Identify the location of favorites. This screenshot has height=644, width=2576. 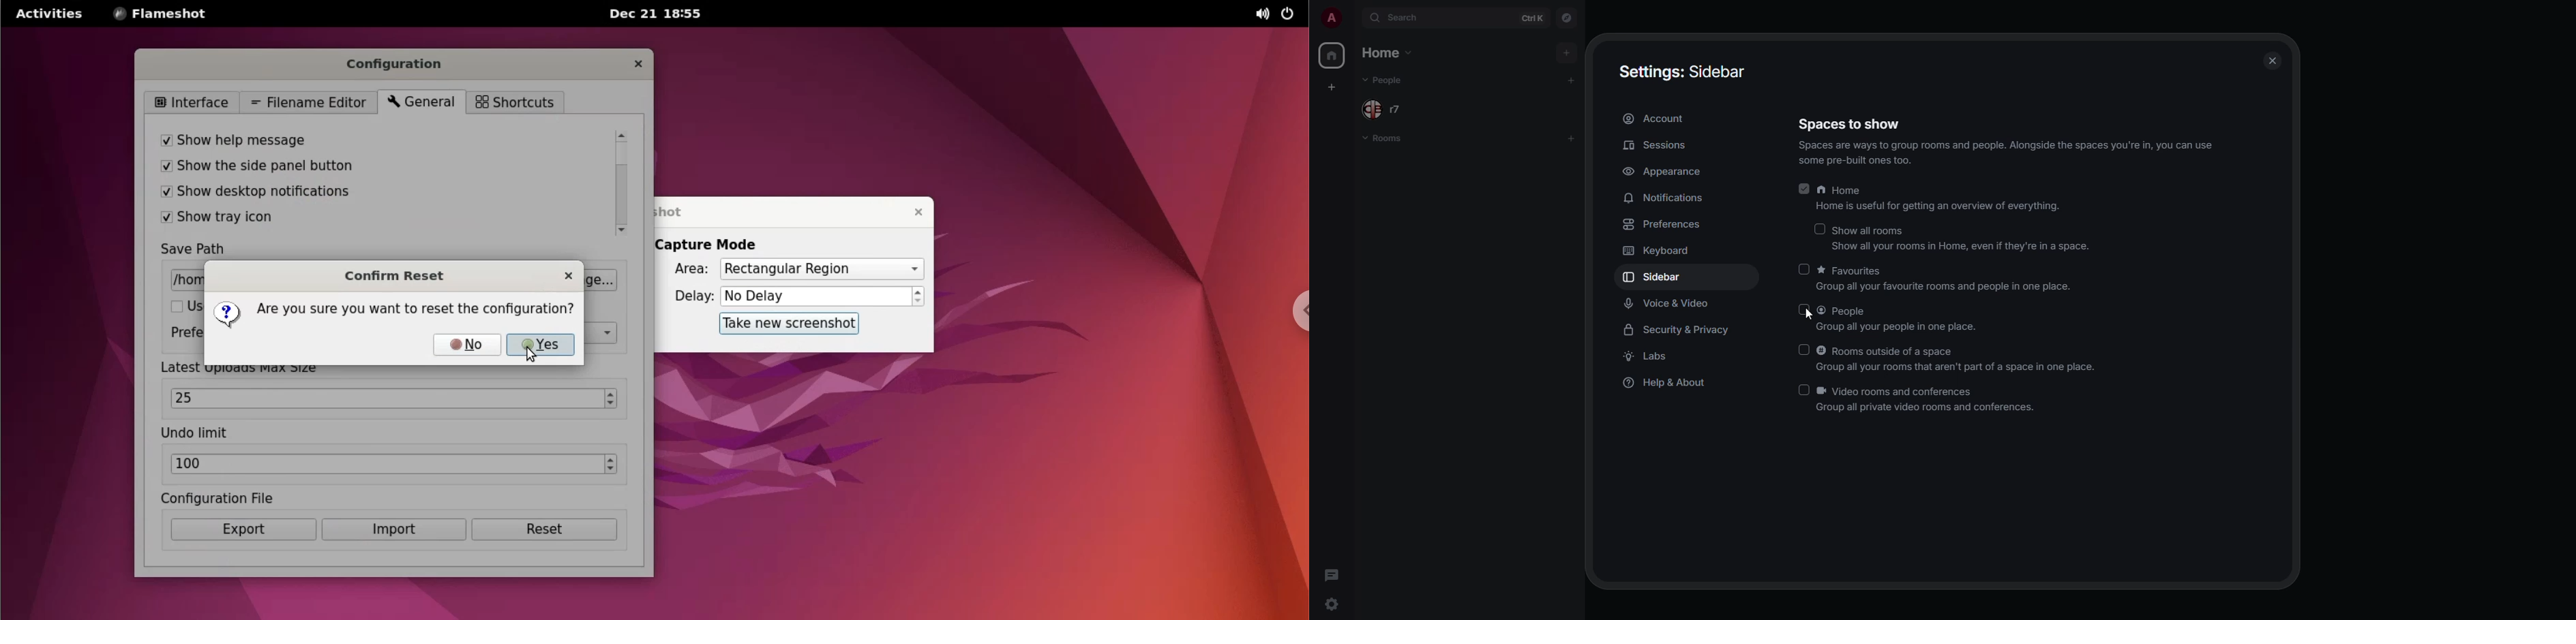
(1951, 278).